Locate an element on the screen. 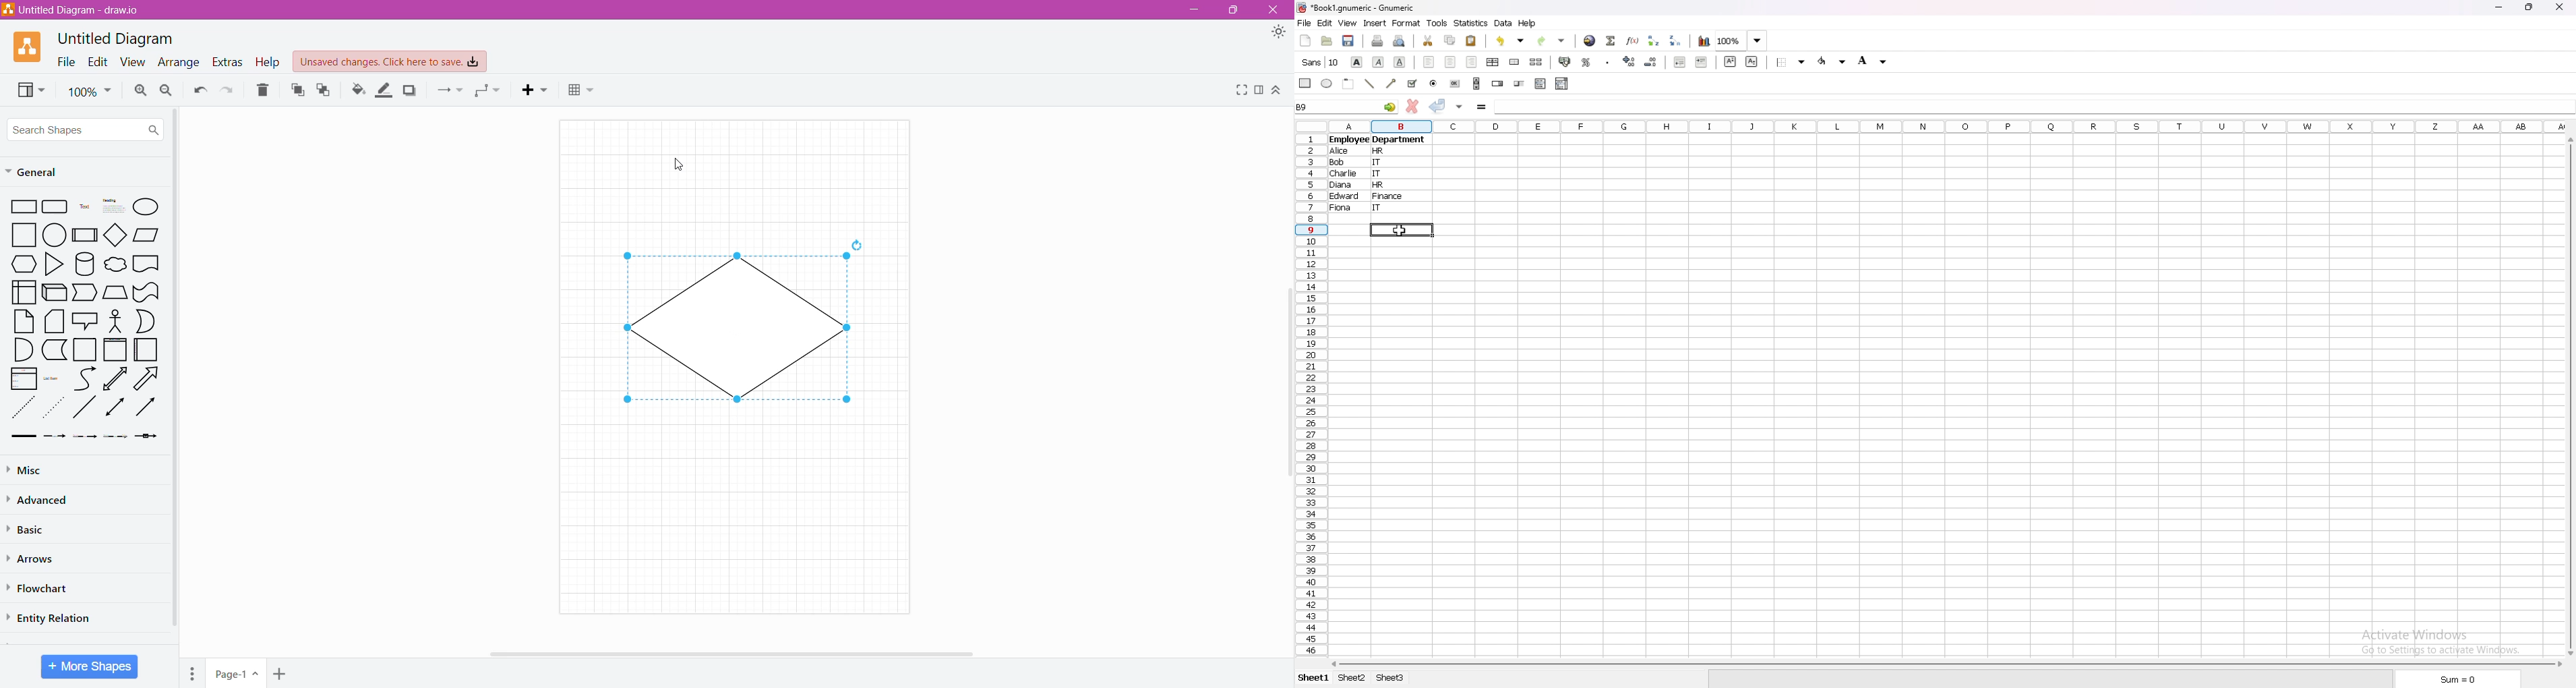 This screenshot has height=700, width=2576. File is located at coordinates (63, 61).